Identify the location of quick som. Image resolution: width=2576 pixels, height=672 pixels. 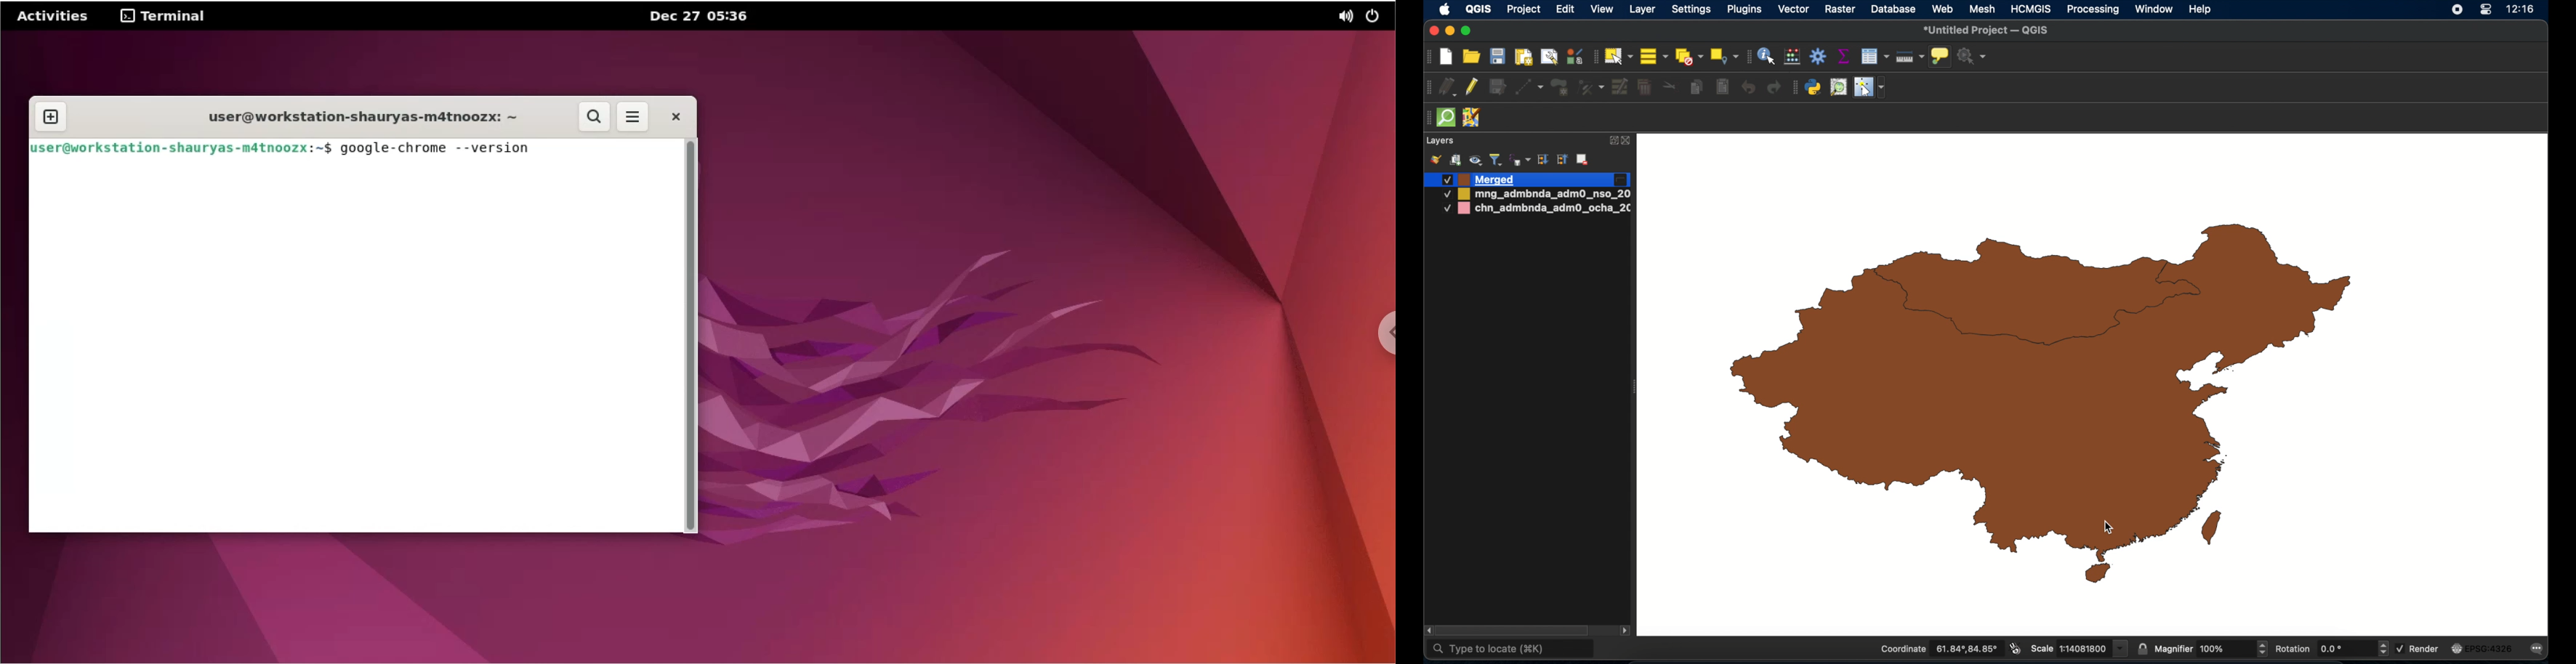
(1445, 118).